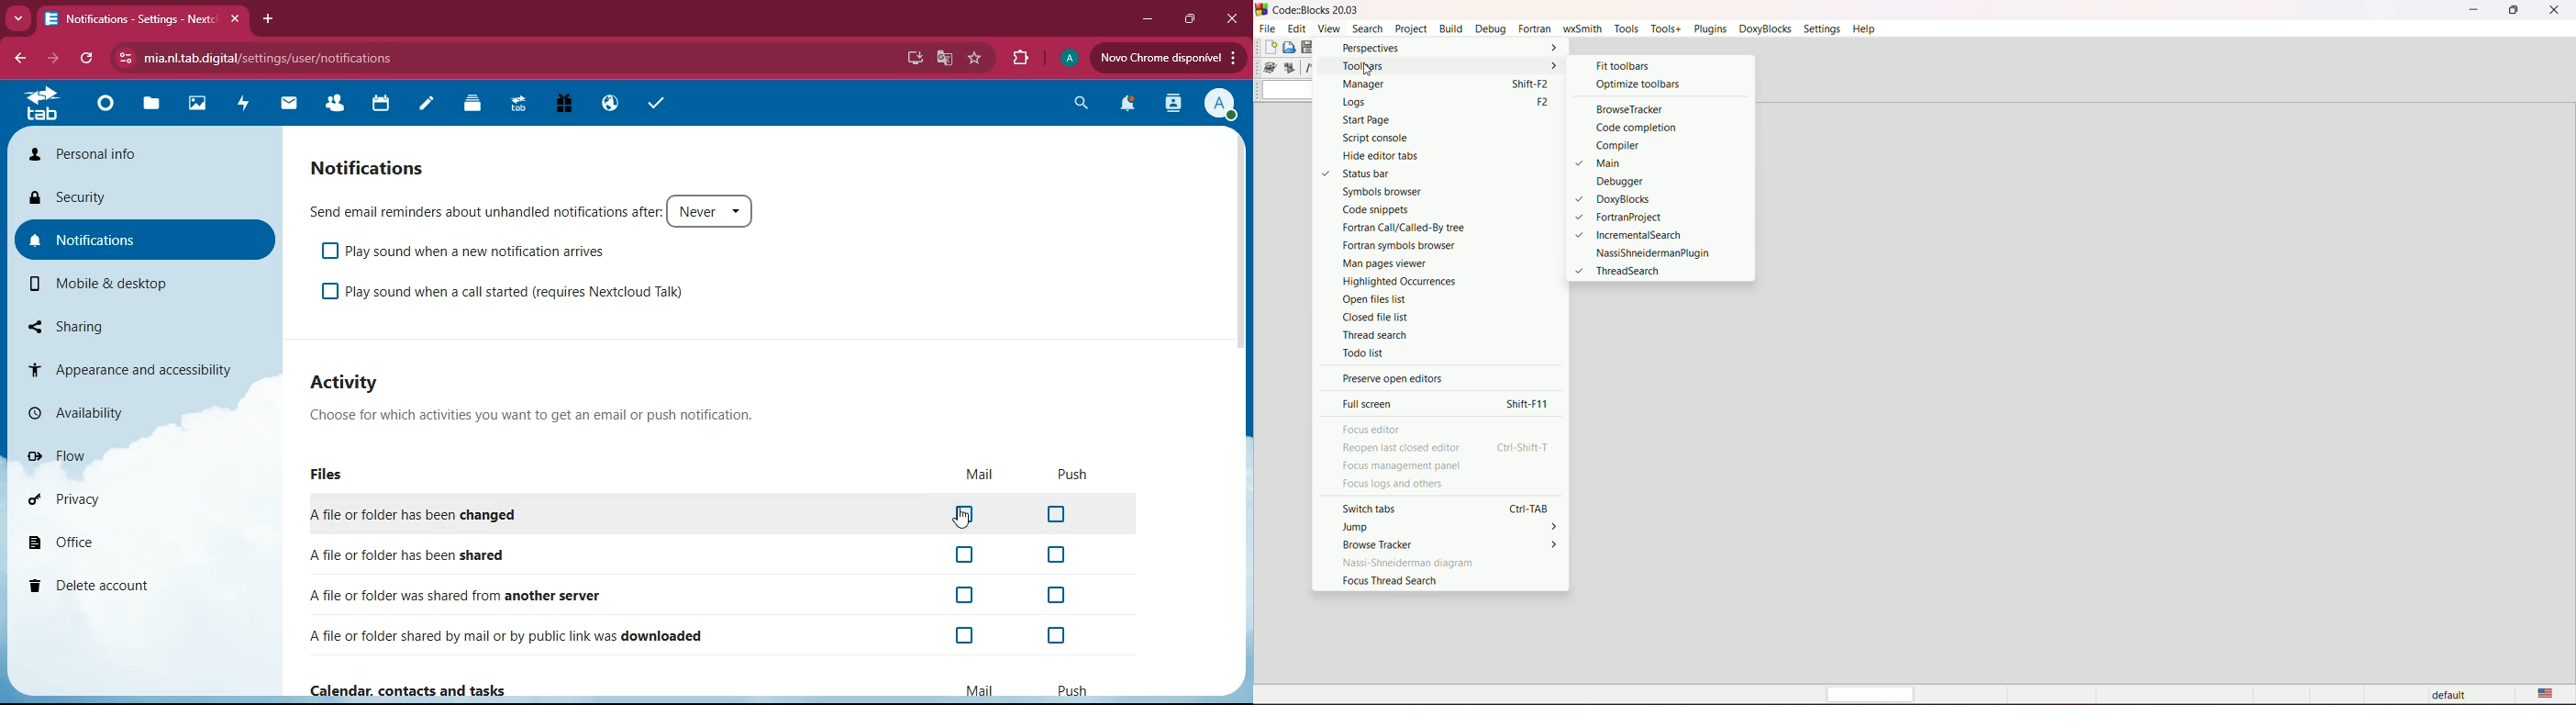  Describe the element at coordinates (1540, 103) in the screenshot. I see `F2` at that location.